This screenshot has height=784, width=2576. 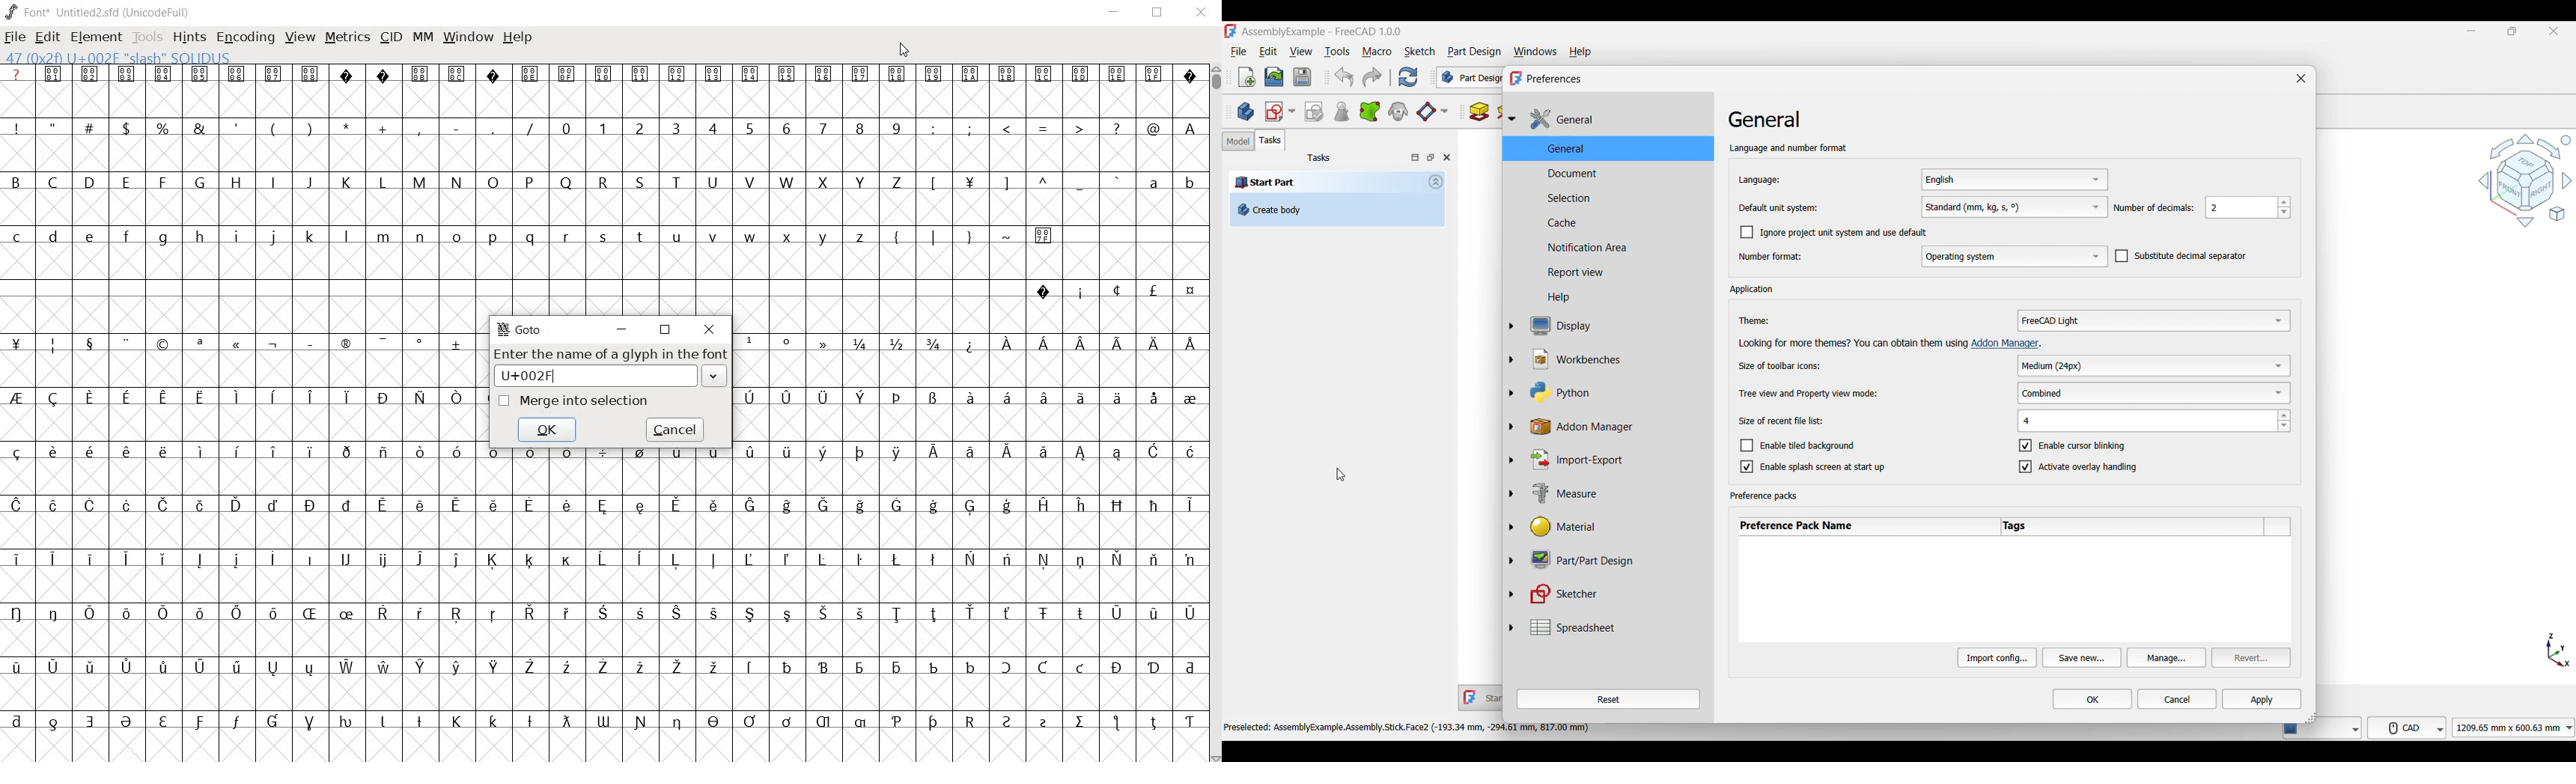 What do you see at coordinates (1551, 78) in the screenshot?
I see `Preferences` at bounding box center [1551, 78].